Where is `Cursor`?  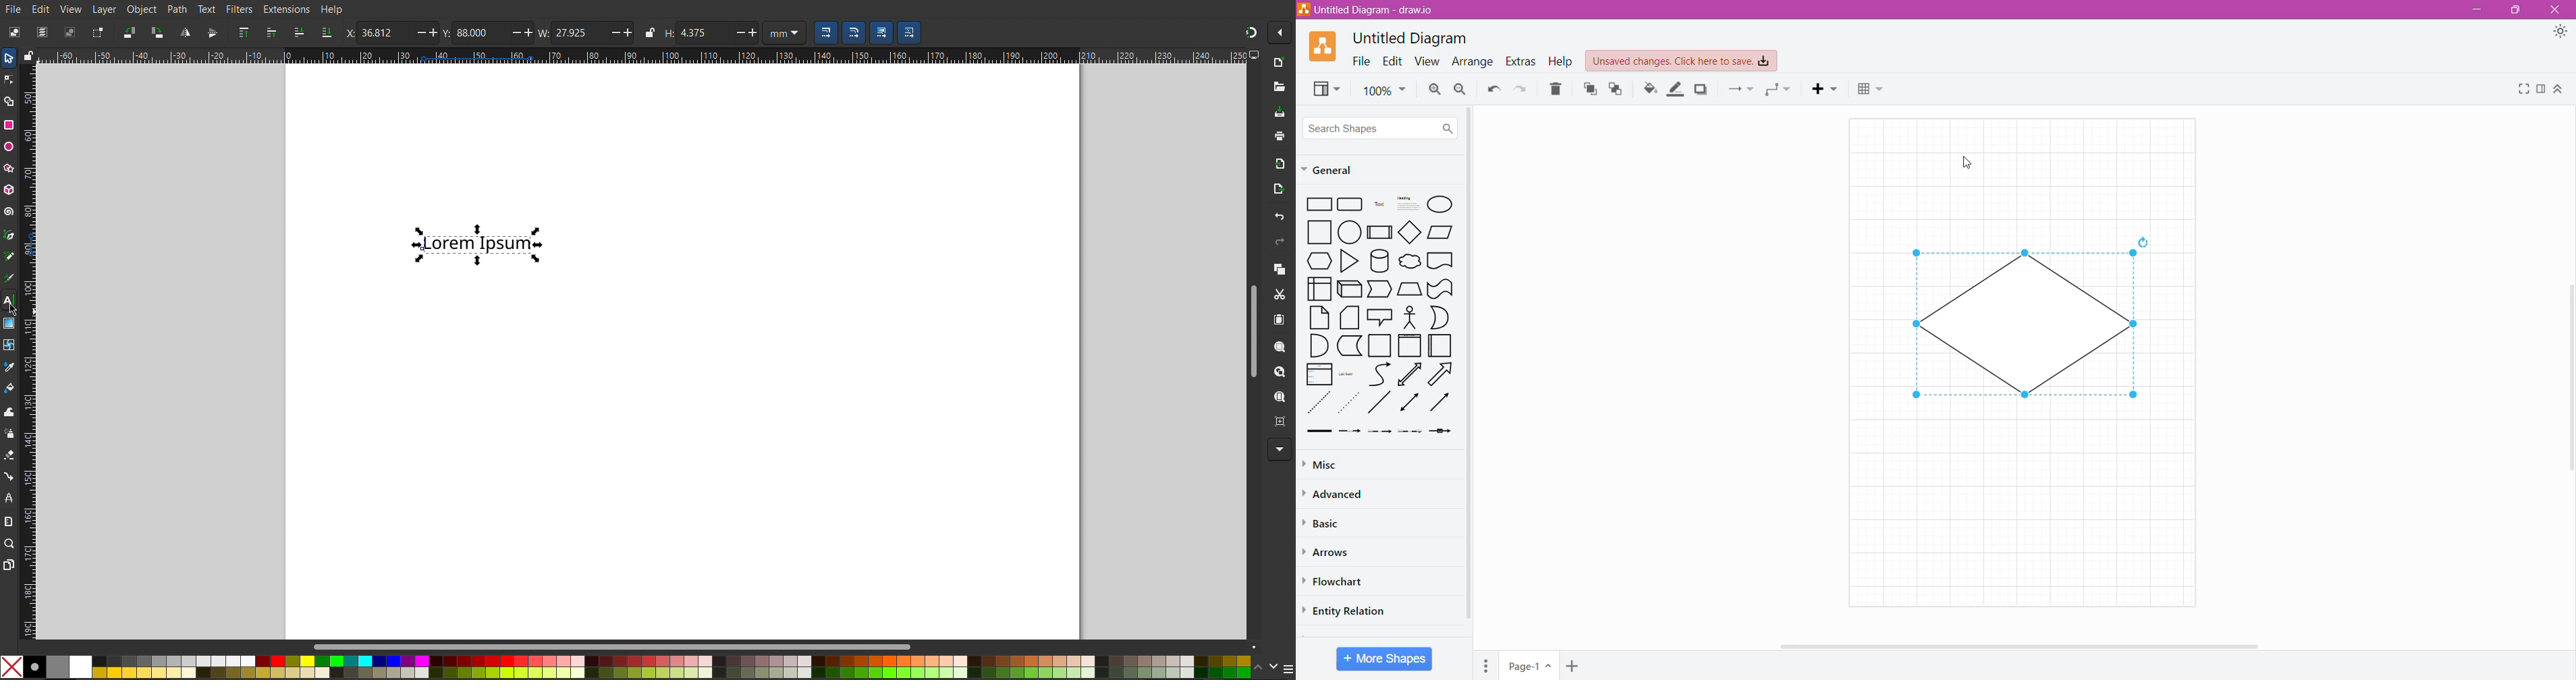 Cursor is located at coordinates (1966, 163).